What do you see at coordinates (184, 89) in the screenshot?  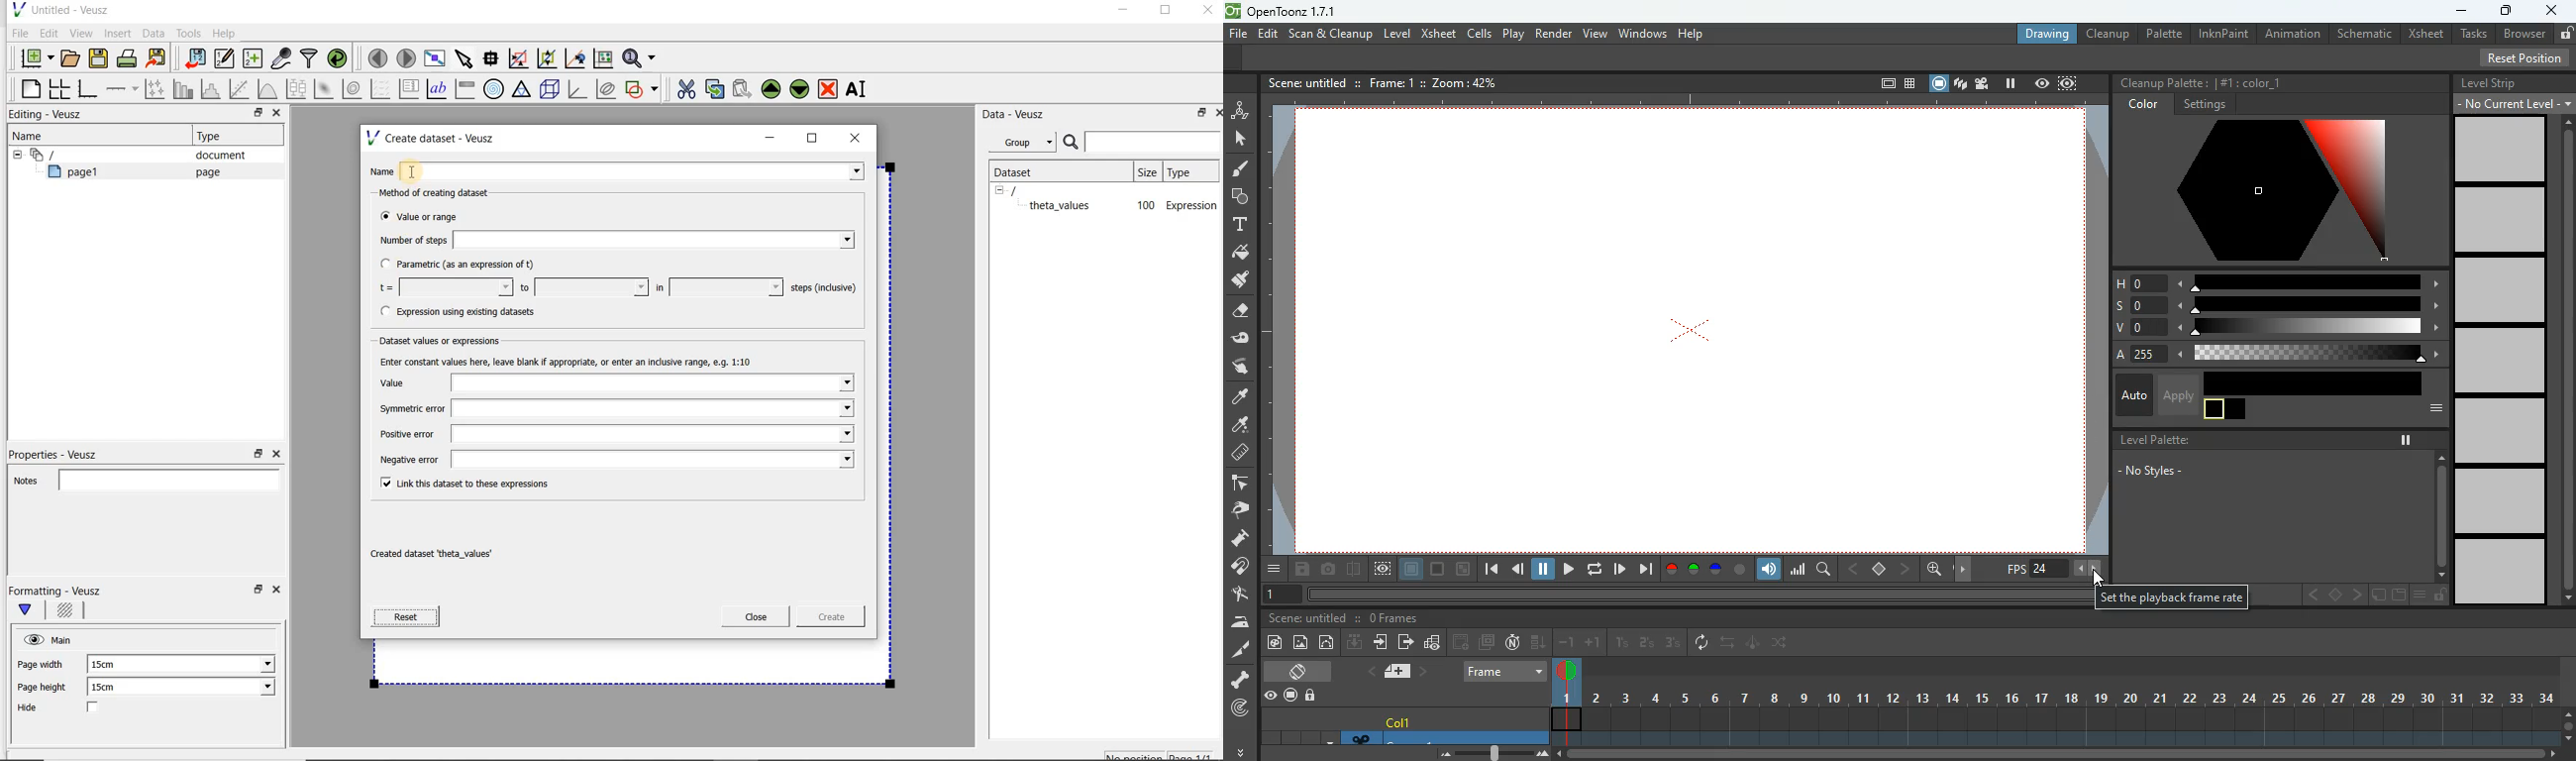 I see `plot bar charts` at bounding box center [184, 89].